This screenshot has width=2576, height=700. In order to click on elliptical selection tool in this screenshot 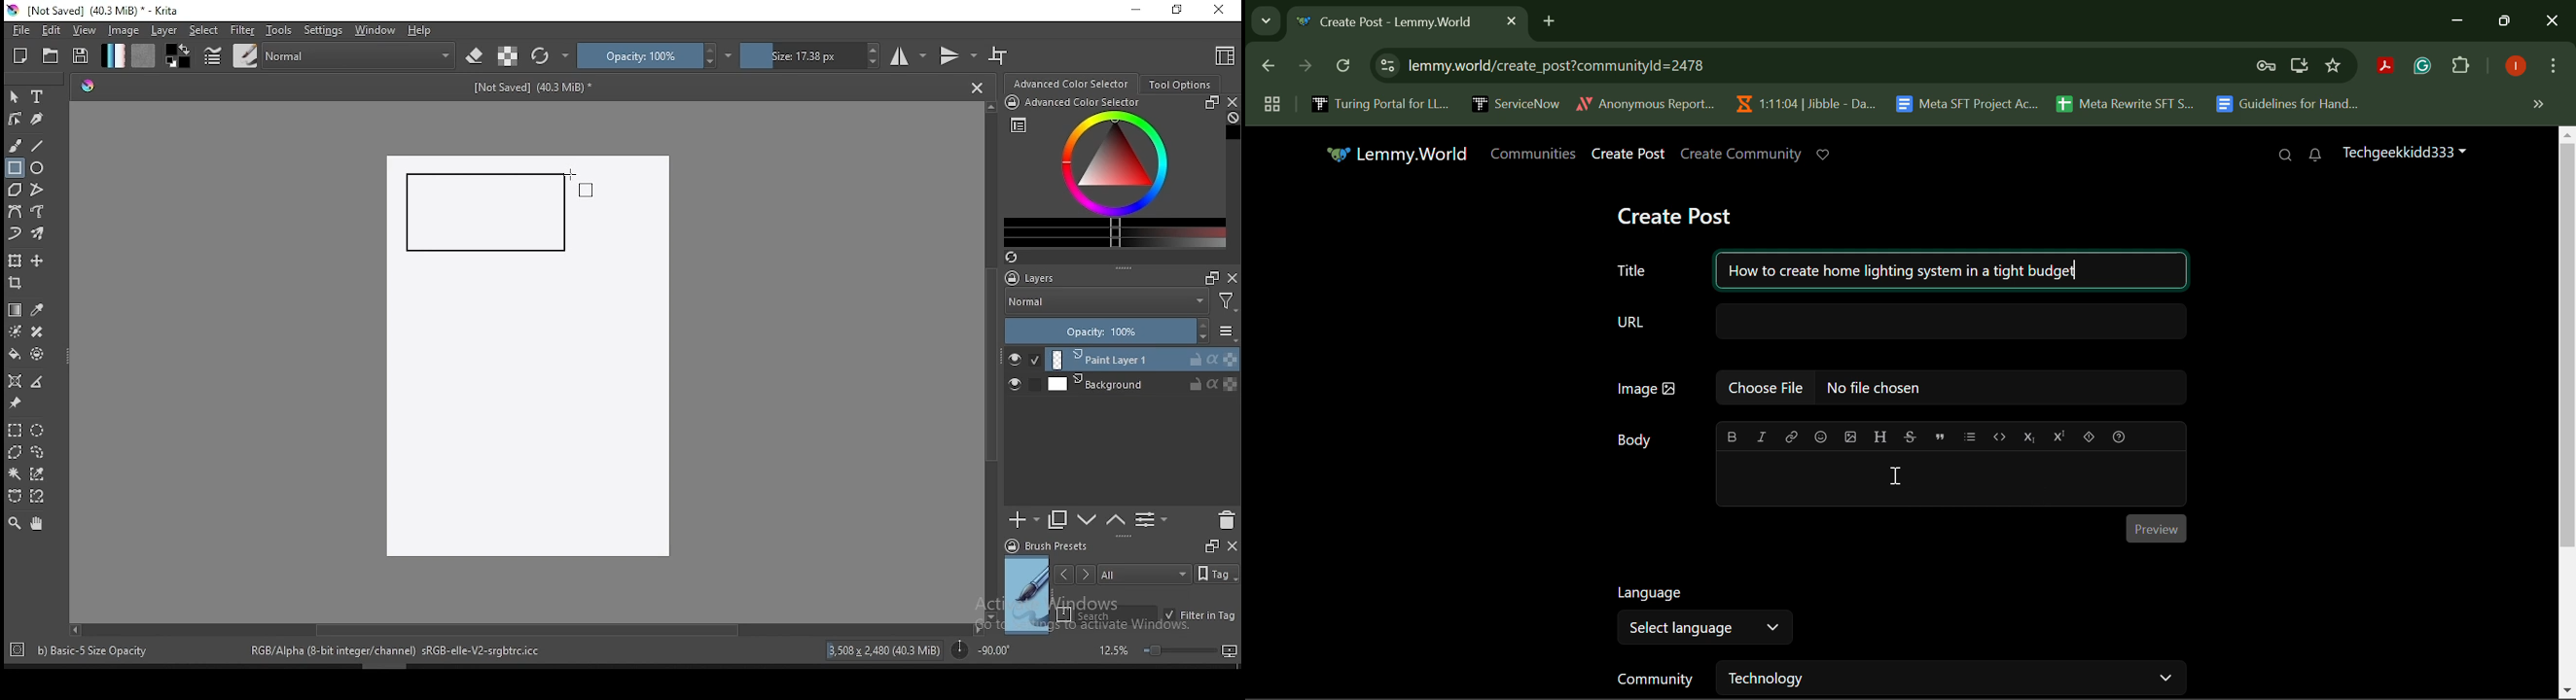, I will do `click(37, 431)`.